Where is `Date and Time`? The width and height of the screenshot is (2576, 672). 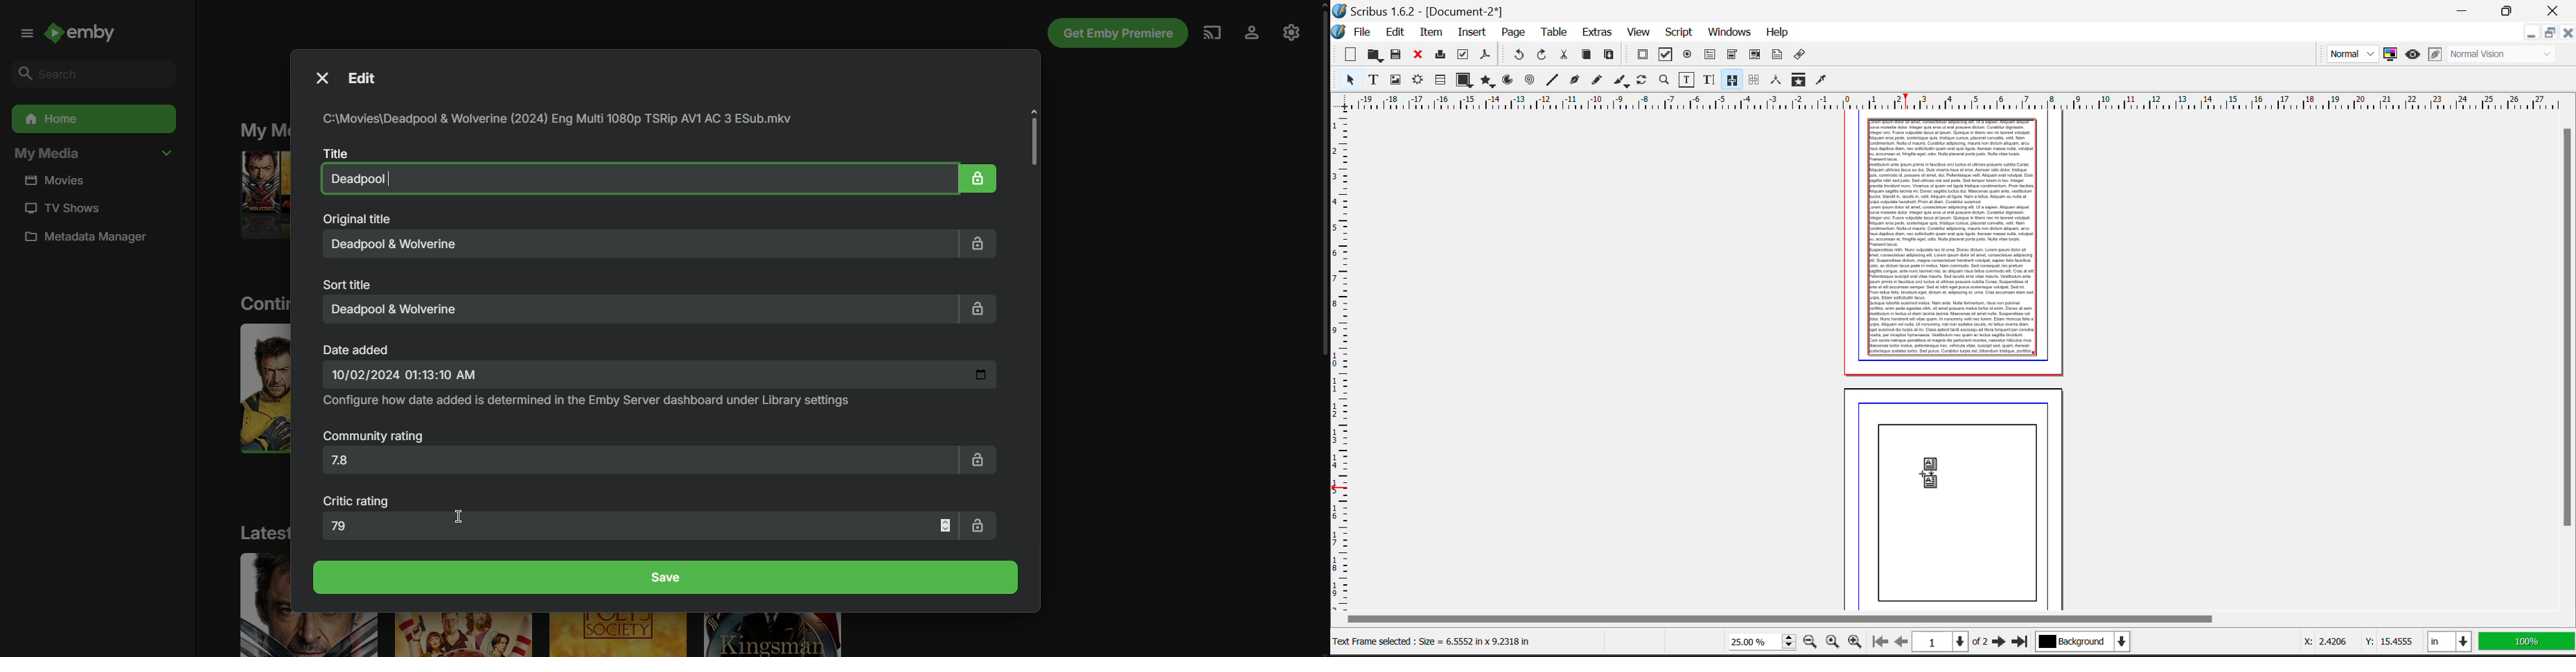
Date and Time is located at coordinates (660, 376).